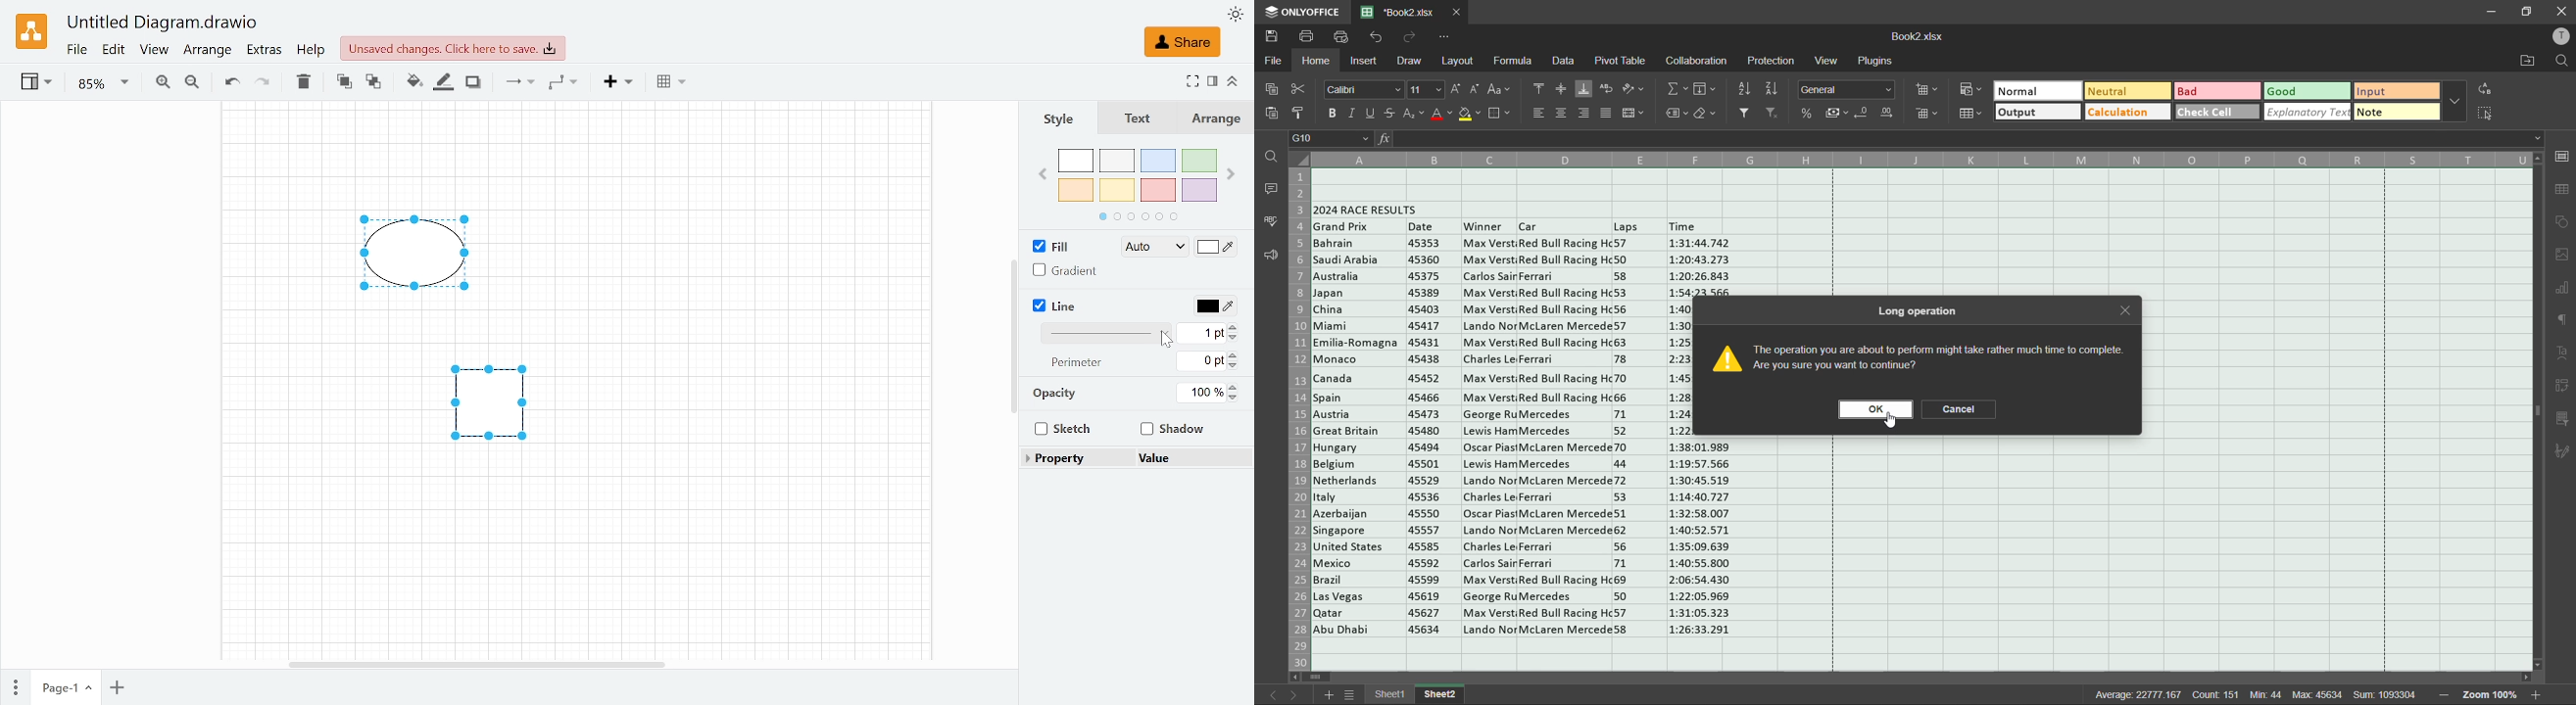 This screenshot has height=728, width=2576. Describe the element at coordinates (1274, 38) in the screenshot. I see `save` at that location.